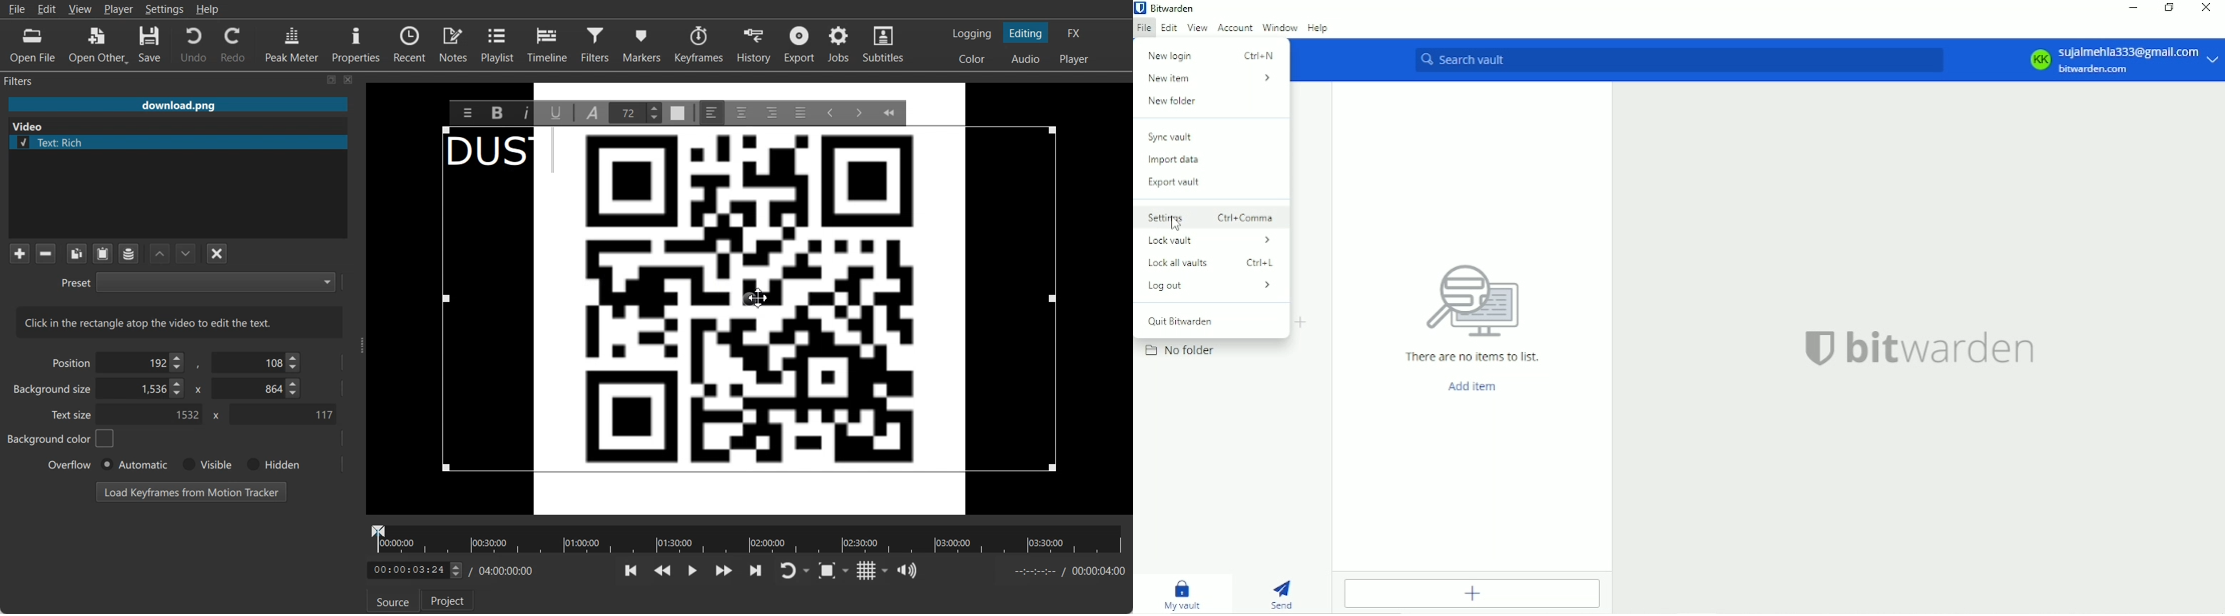 This screenshot has width=2240, height=616. I want to click on Automatic, so click(134, 464).